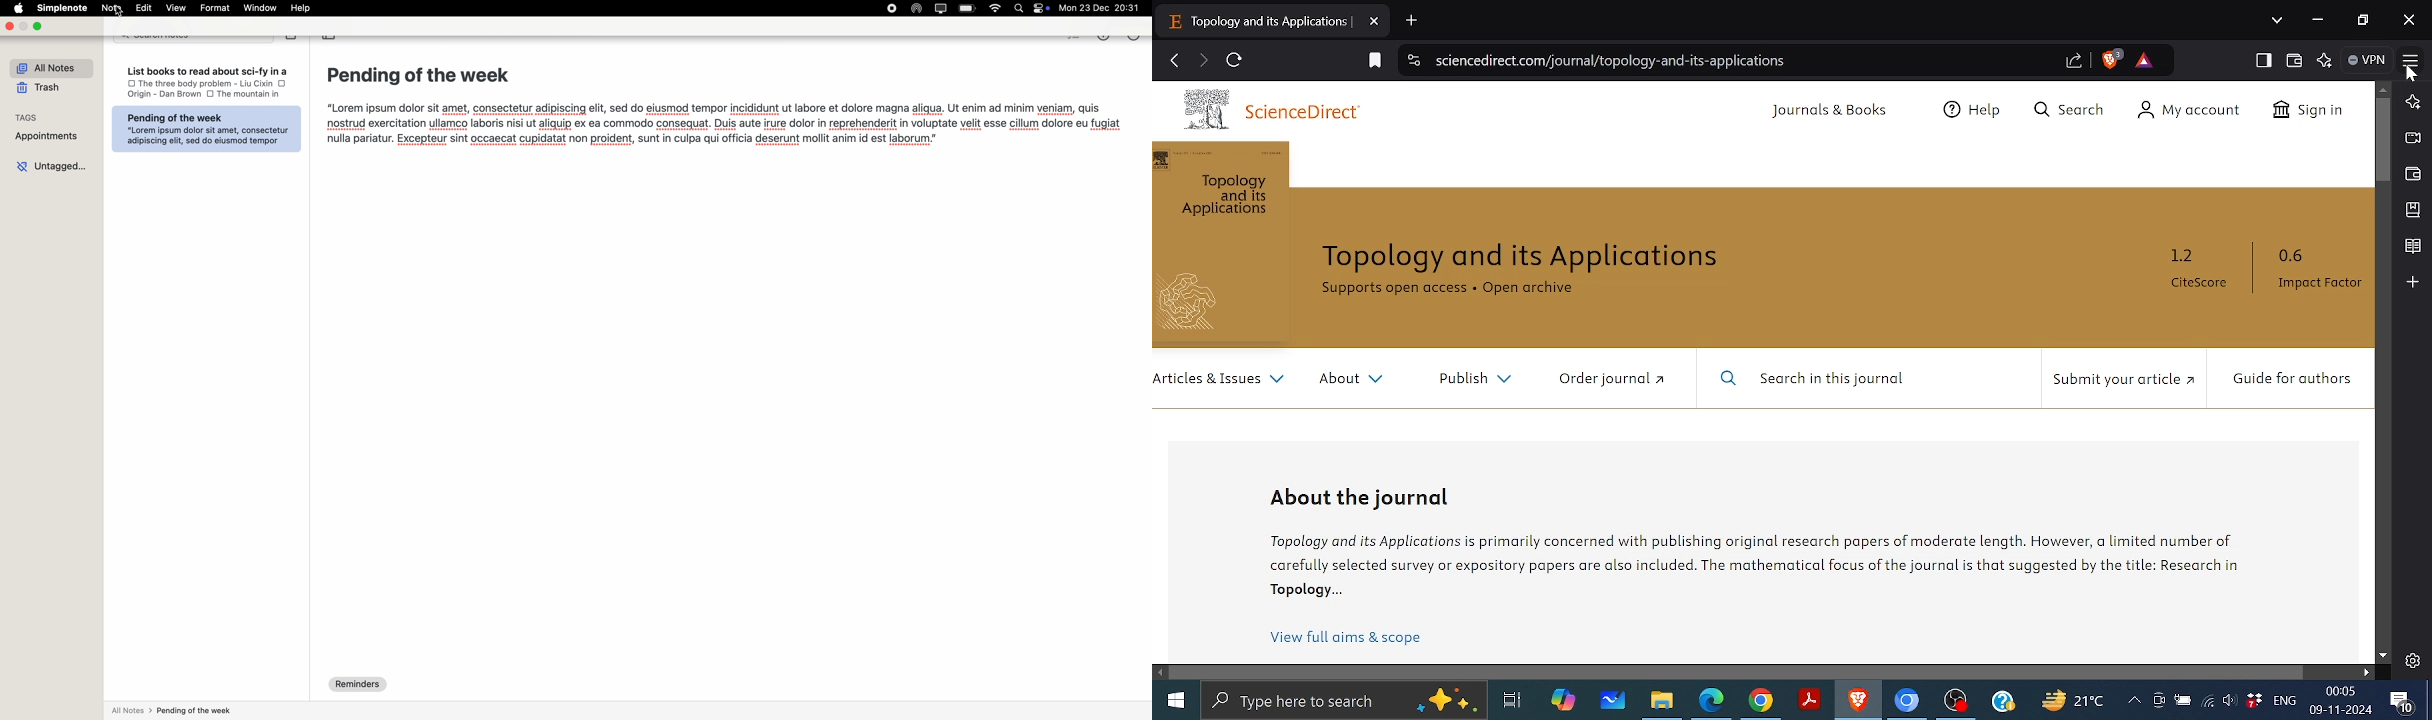 This screenshot has height=728, width=2436. What do you see at coordinates (2412, 102) in the screenshot?
I see `Leo` at bounding box center [2412, 102].